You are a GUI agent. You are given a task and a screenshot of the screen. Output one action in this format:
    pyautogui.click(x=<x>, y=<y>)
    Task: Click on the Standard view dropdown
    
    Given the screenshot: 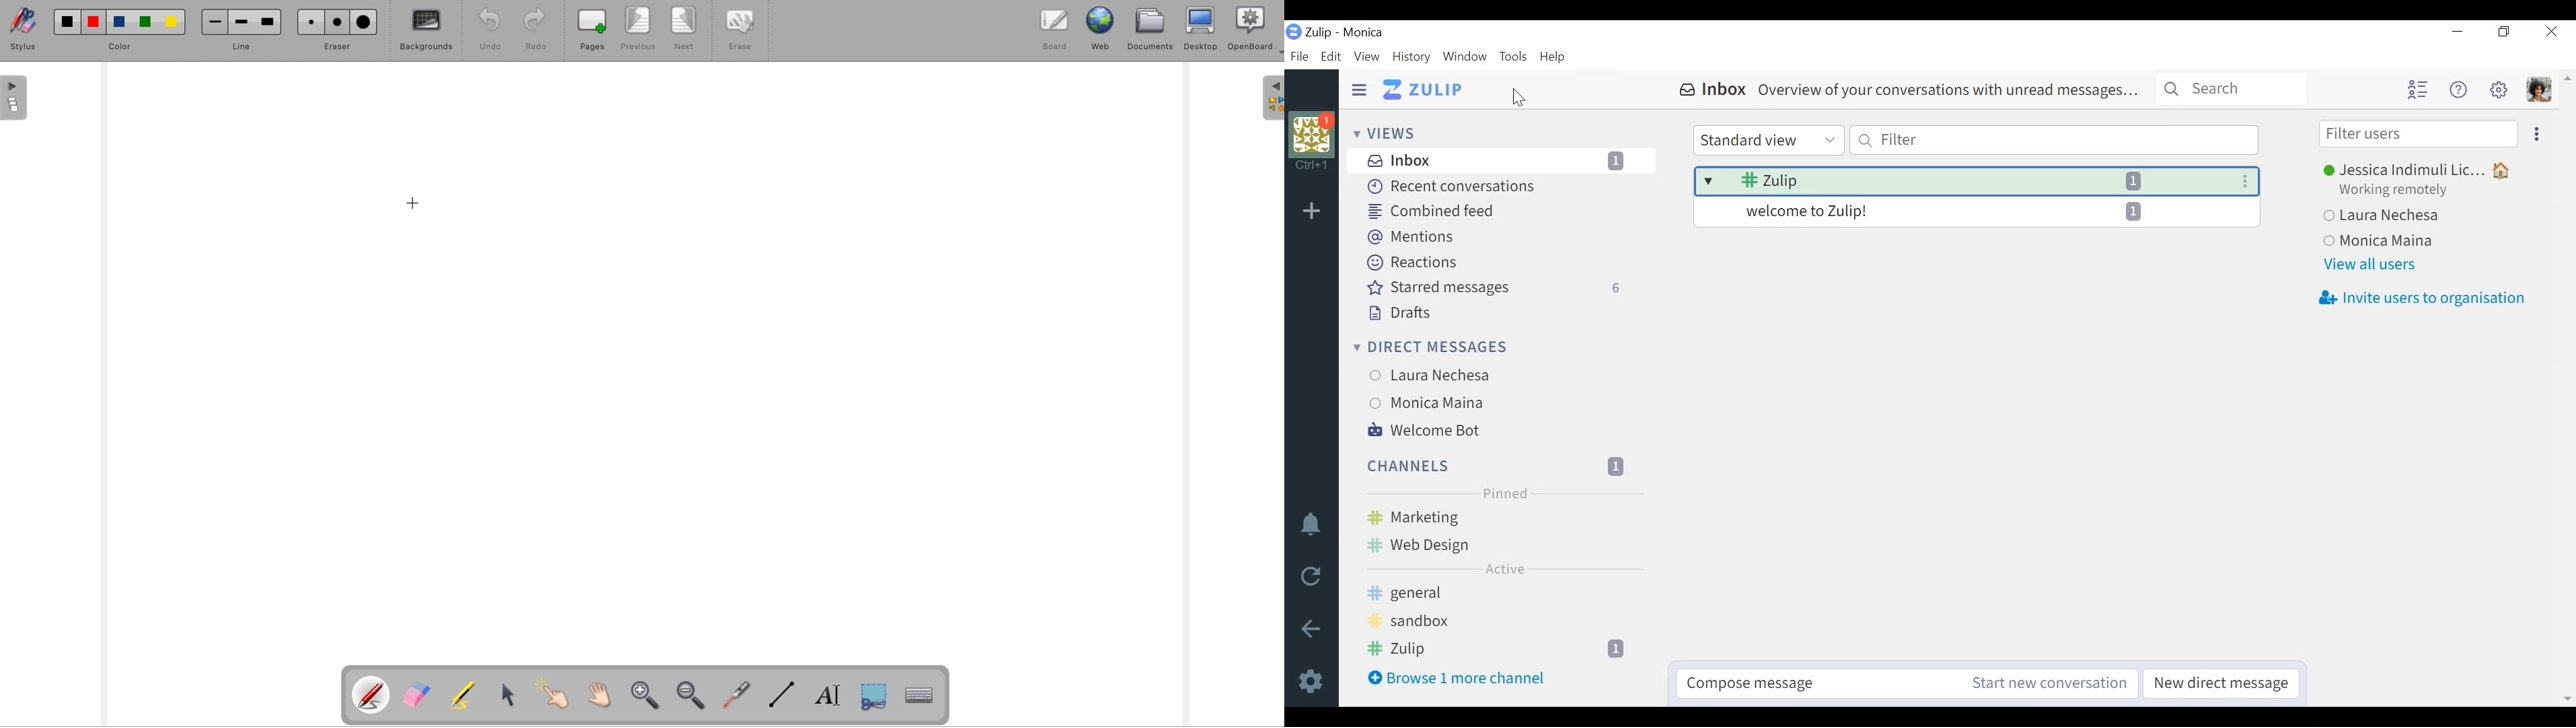 What is the action you would take?
    pyautogui.click(x=1767, y=141)
    